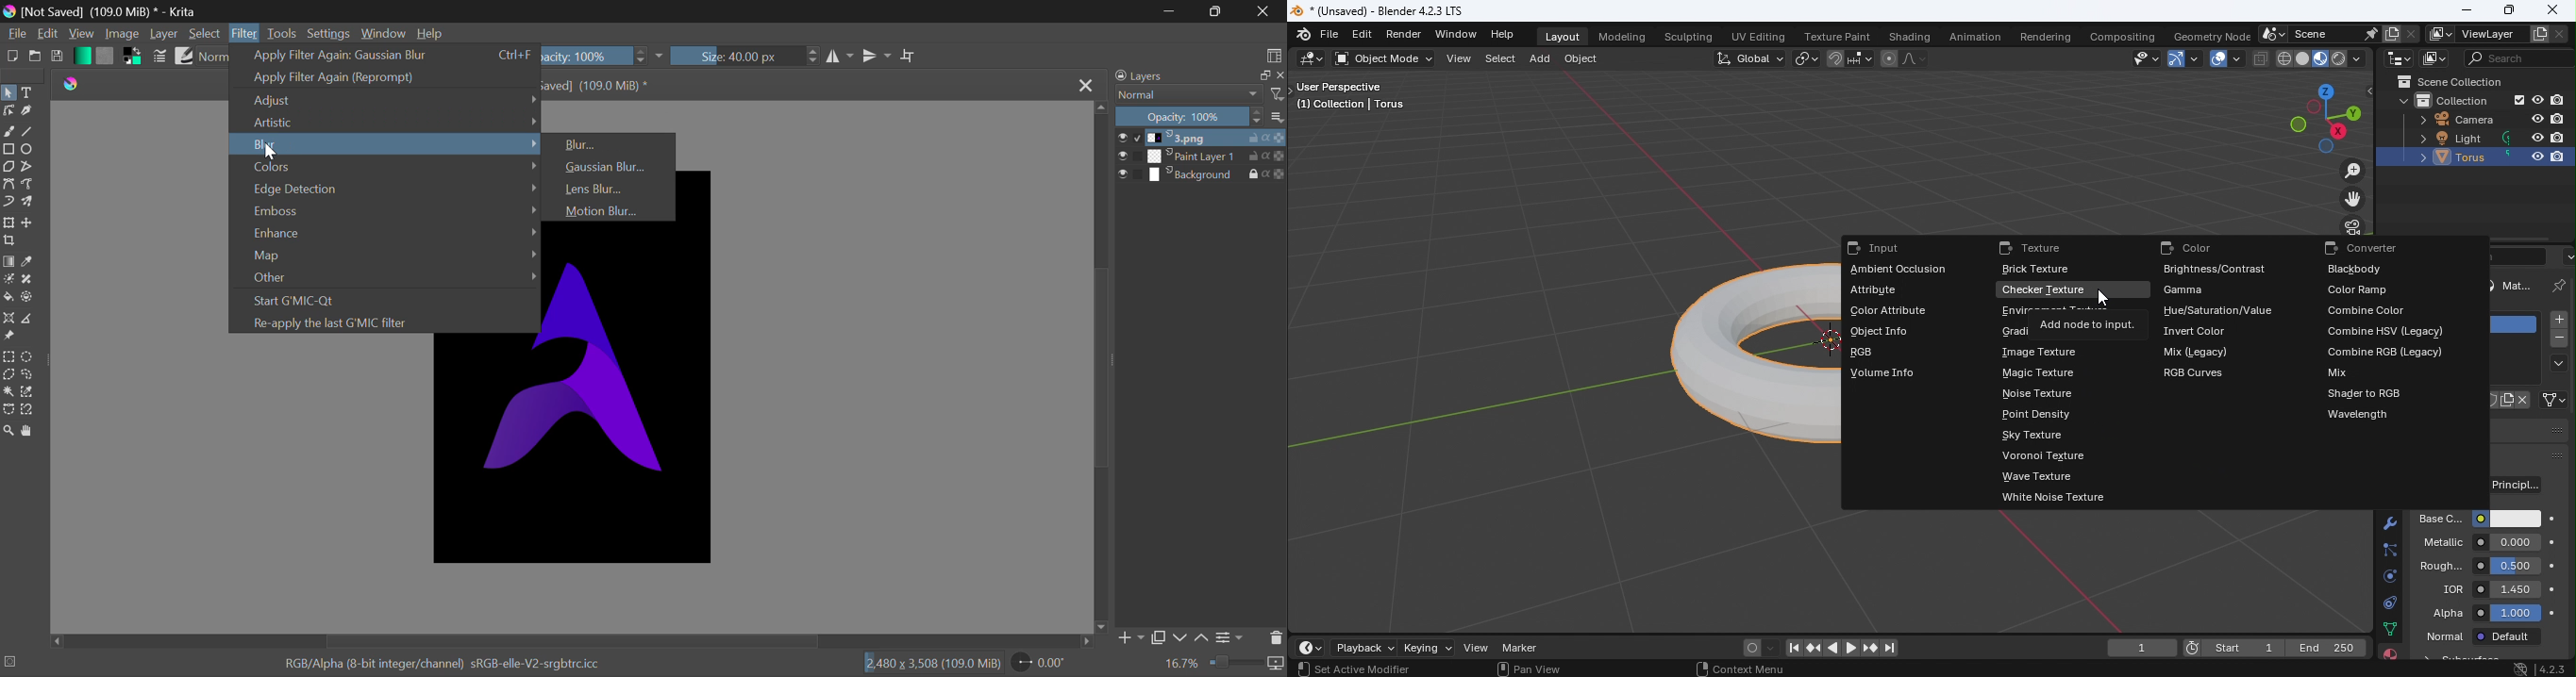 This screenshot has height=700, width=2576. Describe the element at coordinates (2351, 198) in the screenshot. I see `Move the view` at that location.